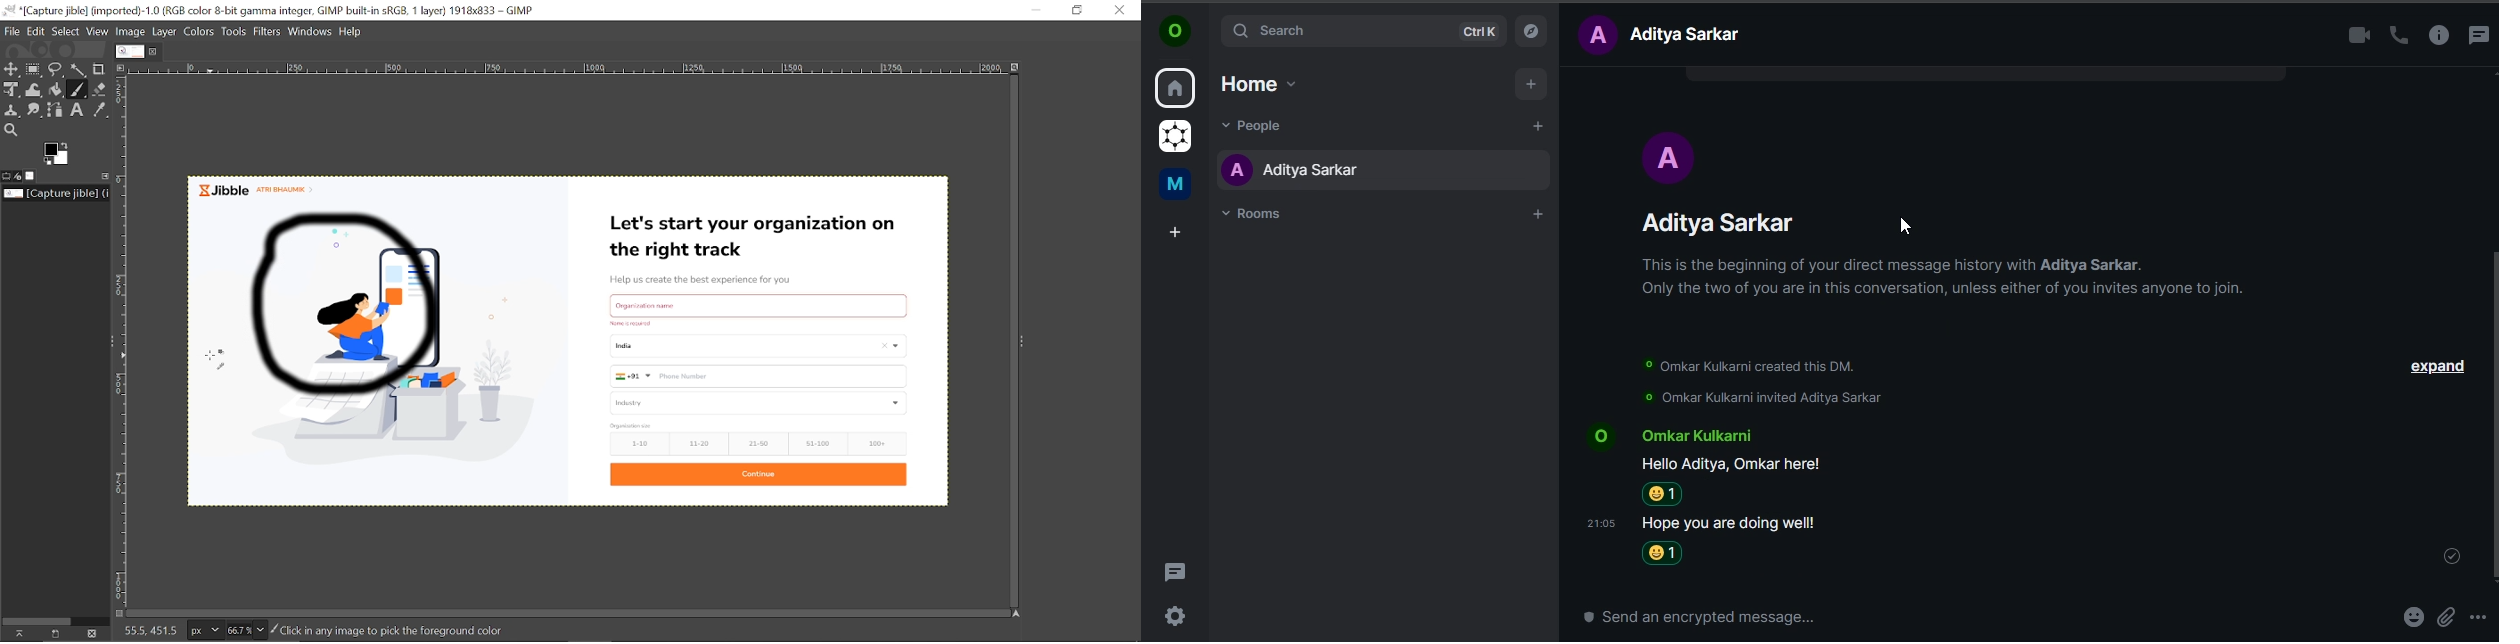  I want to click on start chat, so click(1538, 125).